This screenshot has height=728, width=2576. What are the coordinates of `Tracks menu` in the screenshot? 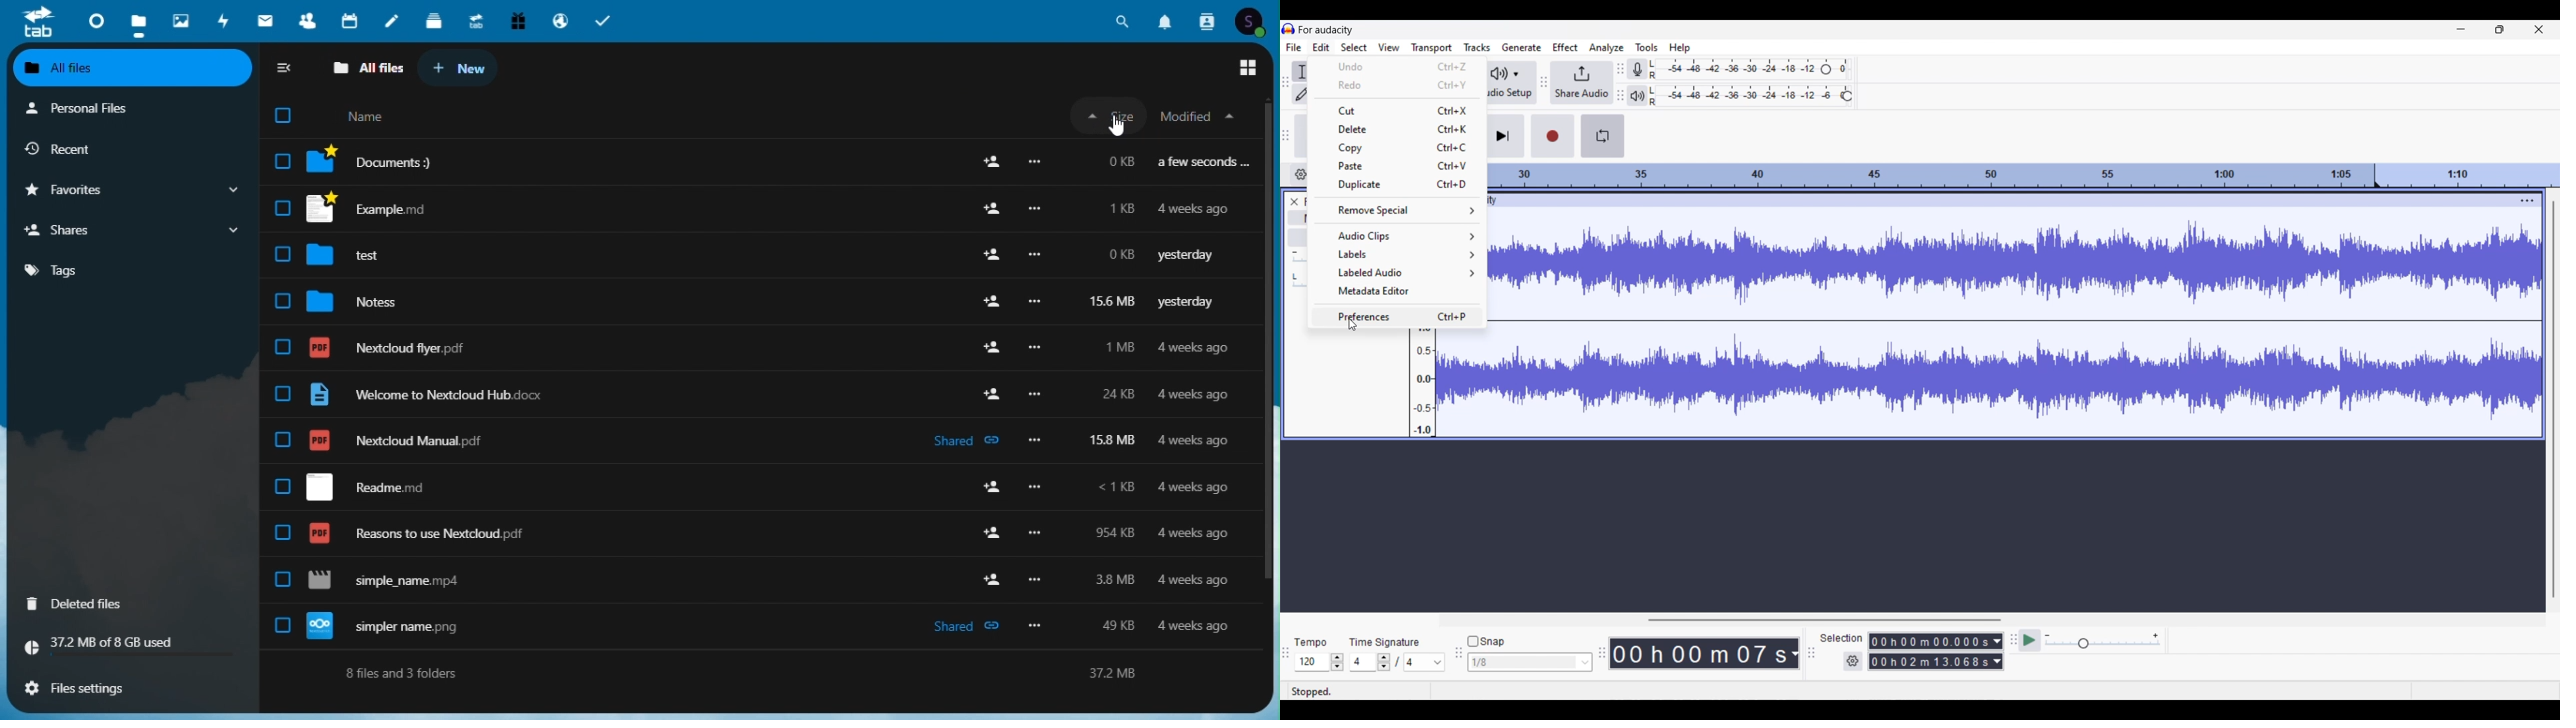 It's located at (1477, 47).